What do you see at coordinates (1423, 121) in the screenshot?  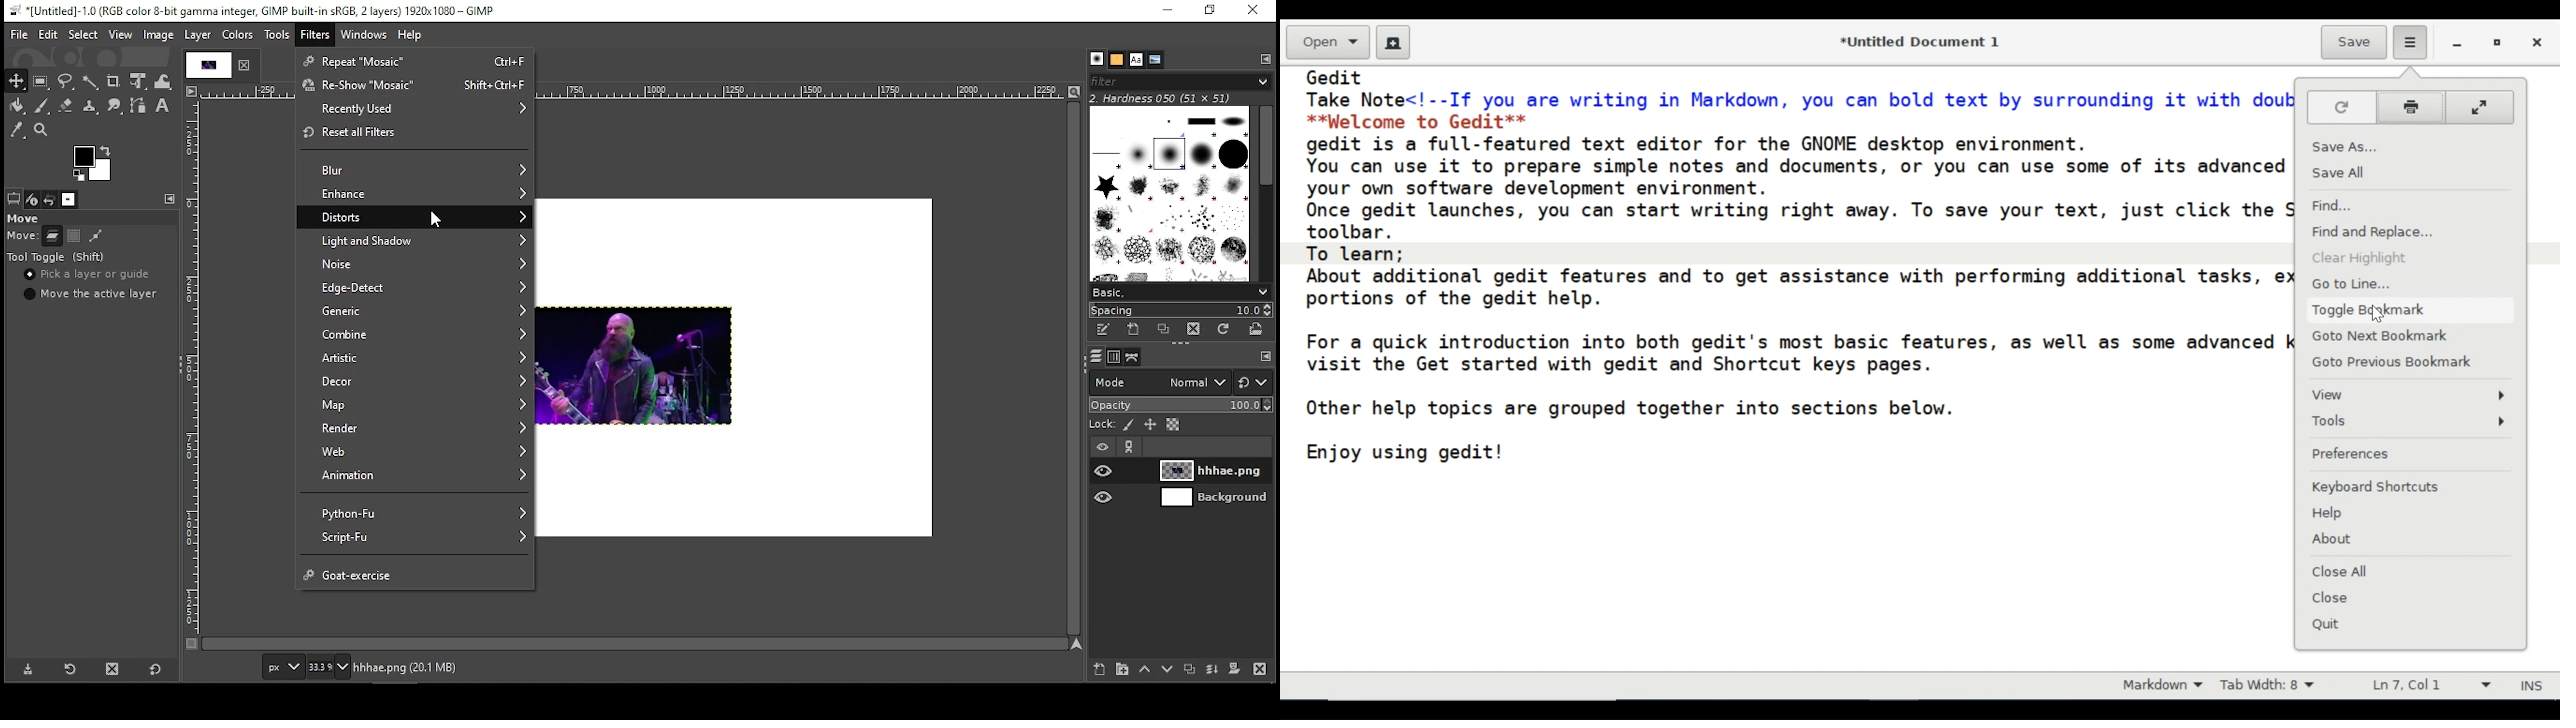 I see `**palcome to Gedit**` at bounding box center [1423, 121].